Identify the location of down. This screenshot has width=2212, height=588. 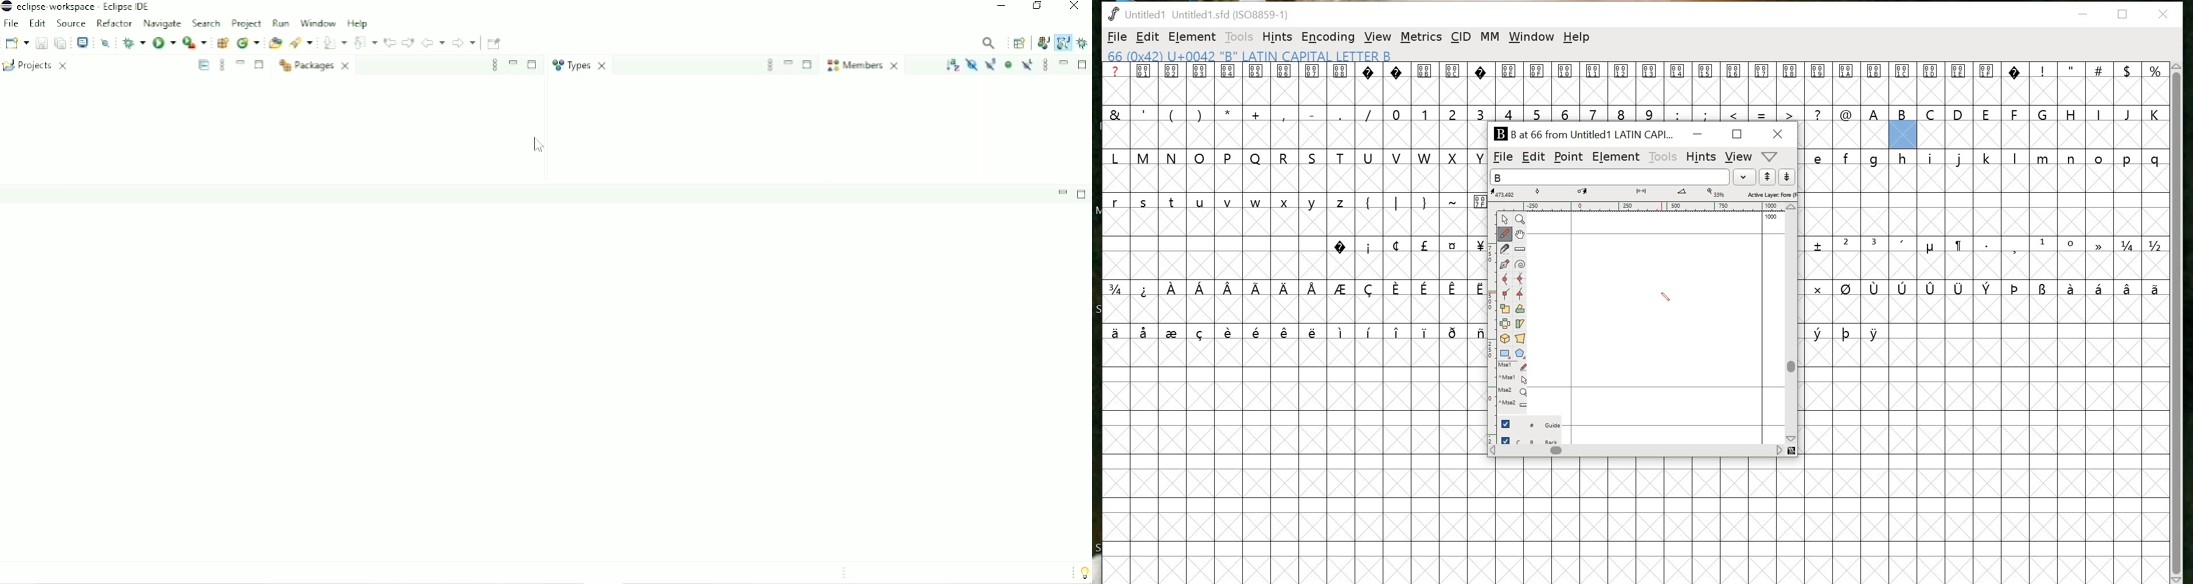
(1789, 177).